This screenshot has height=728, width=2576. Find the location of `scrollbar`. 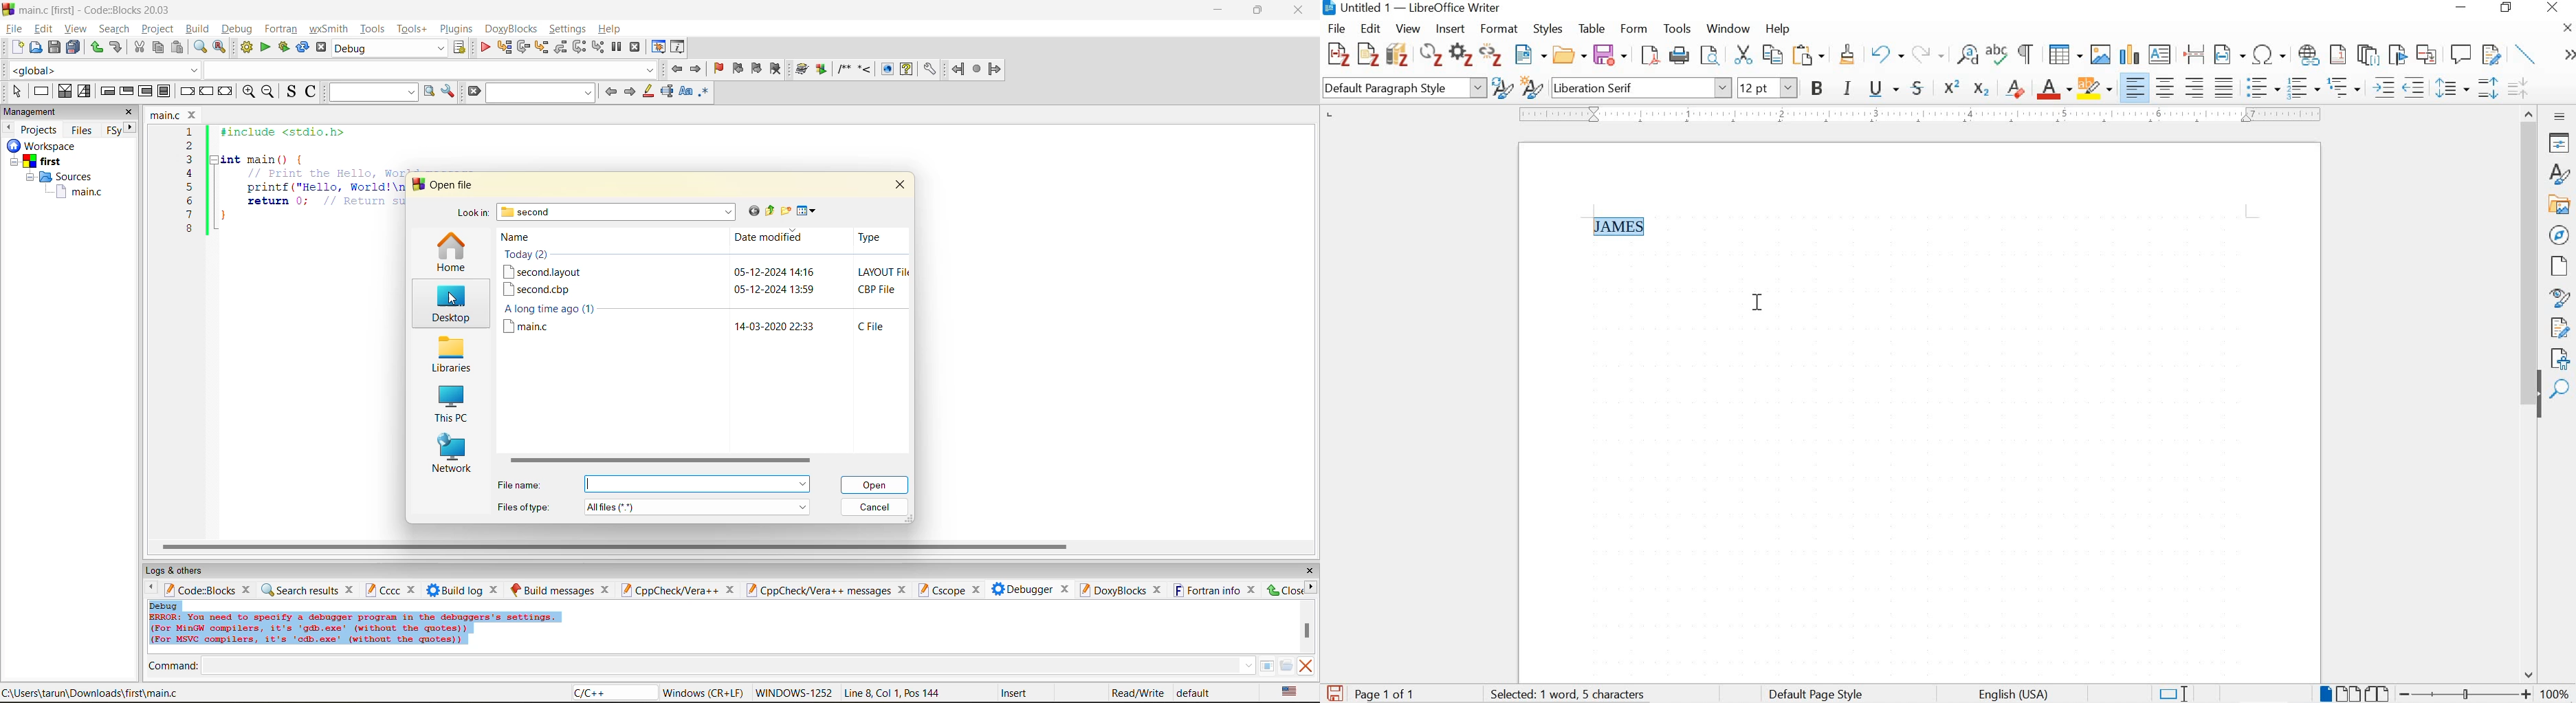

scrollbar is located at coordinates (2528, 243).